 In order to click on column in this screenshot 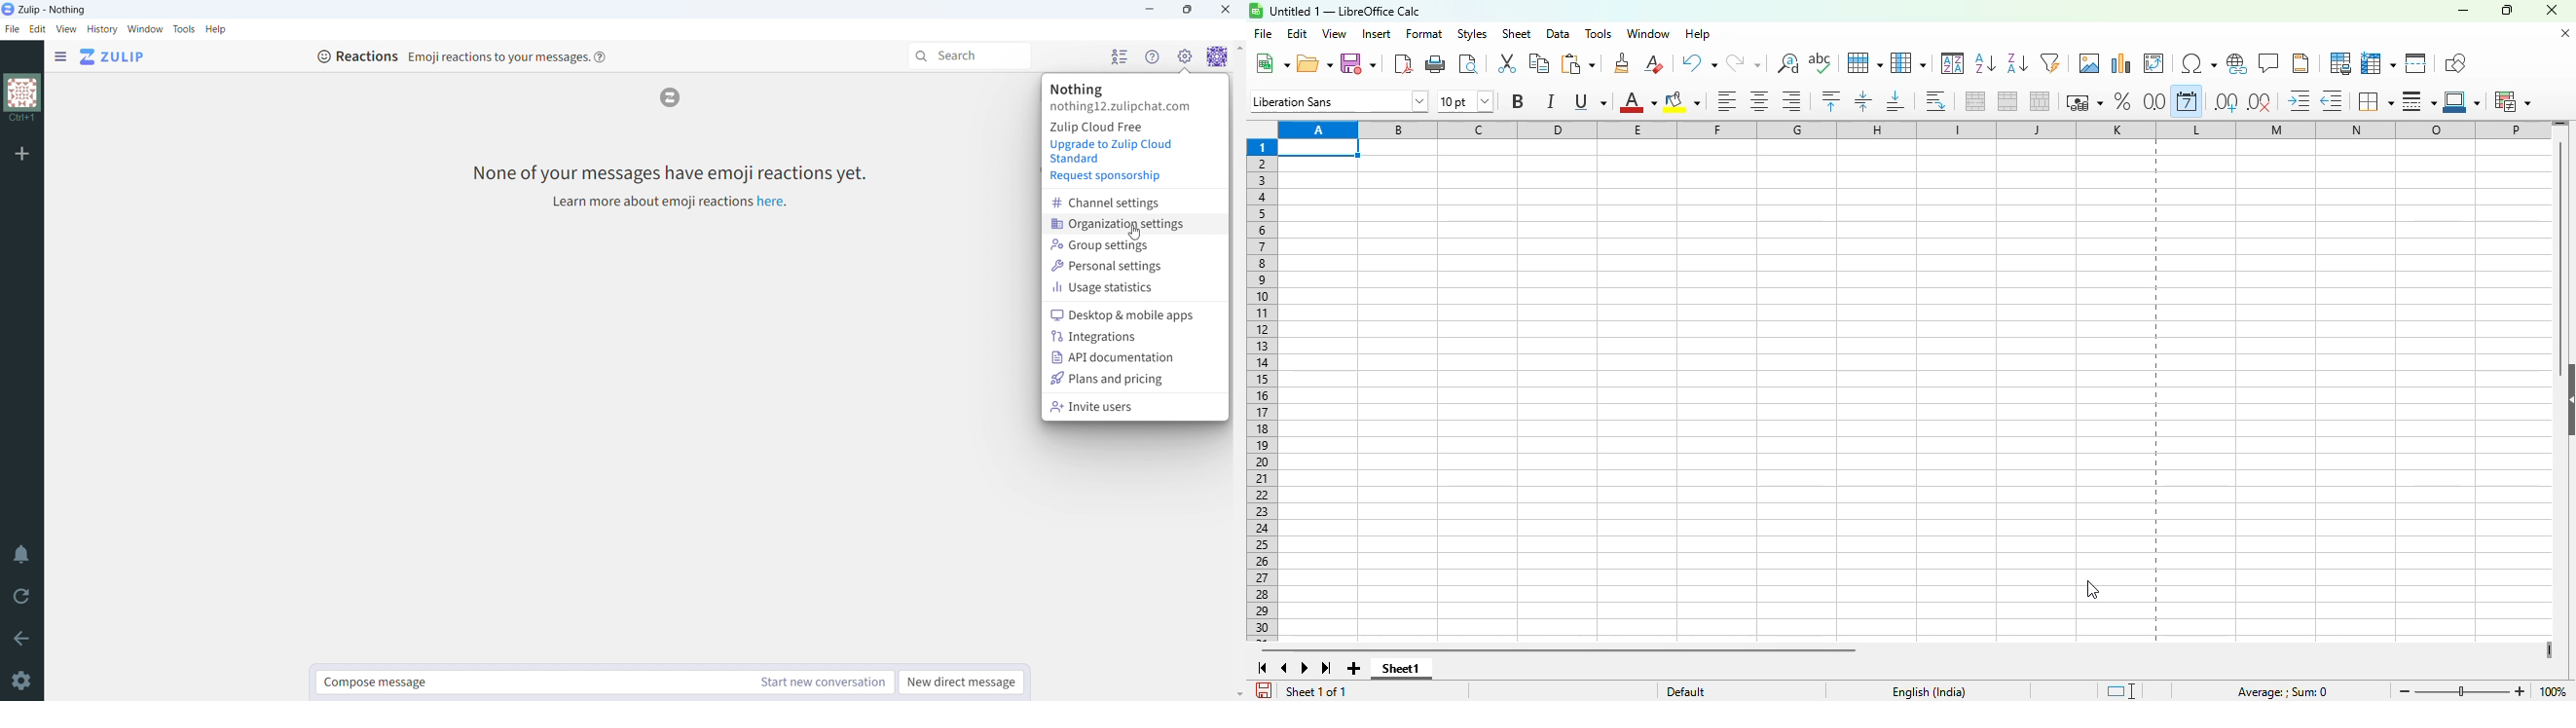, I will do `click(1908, 63)`.